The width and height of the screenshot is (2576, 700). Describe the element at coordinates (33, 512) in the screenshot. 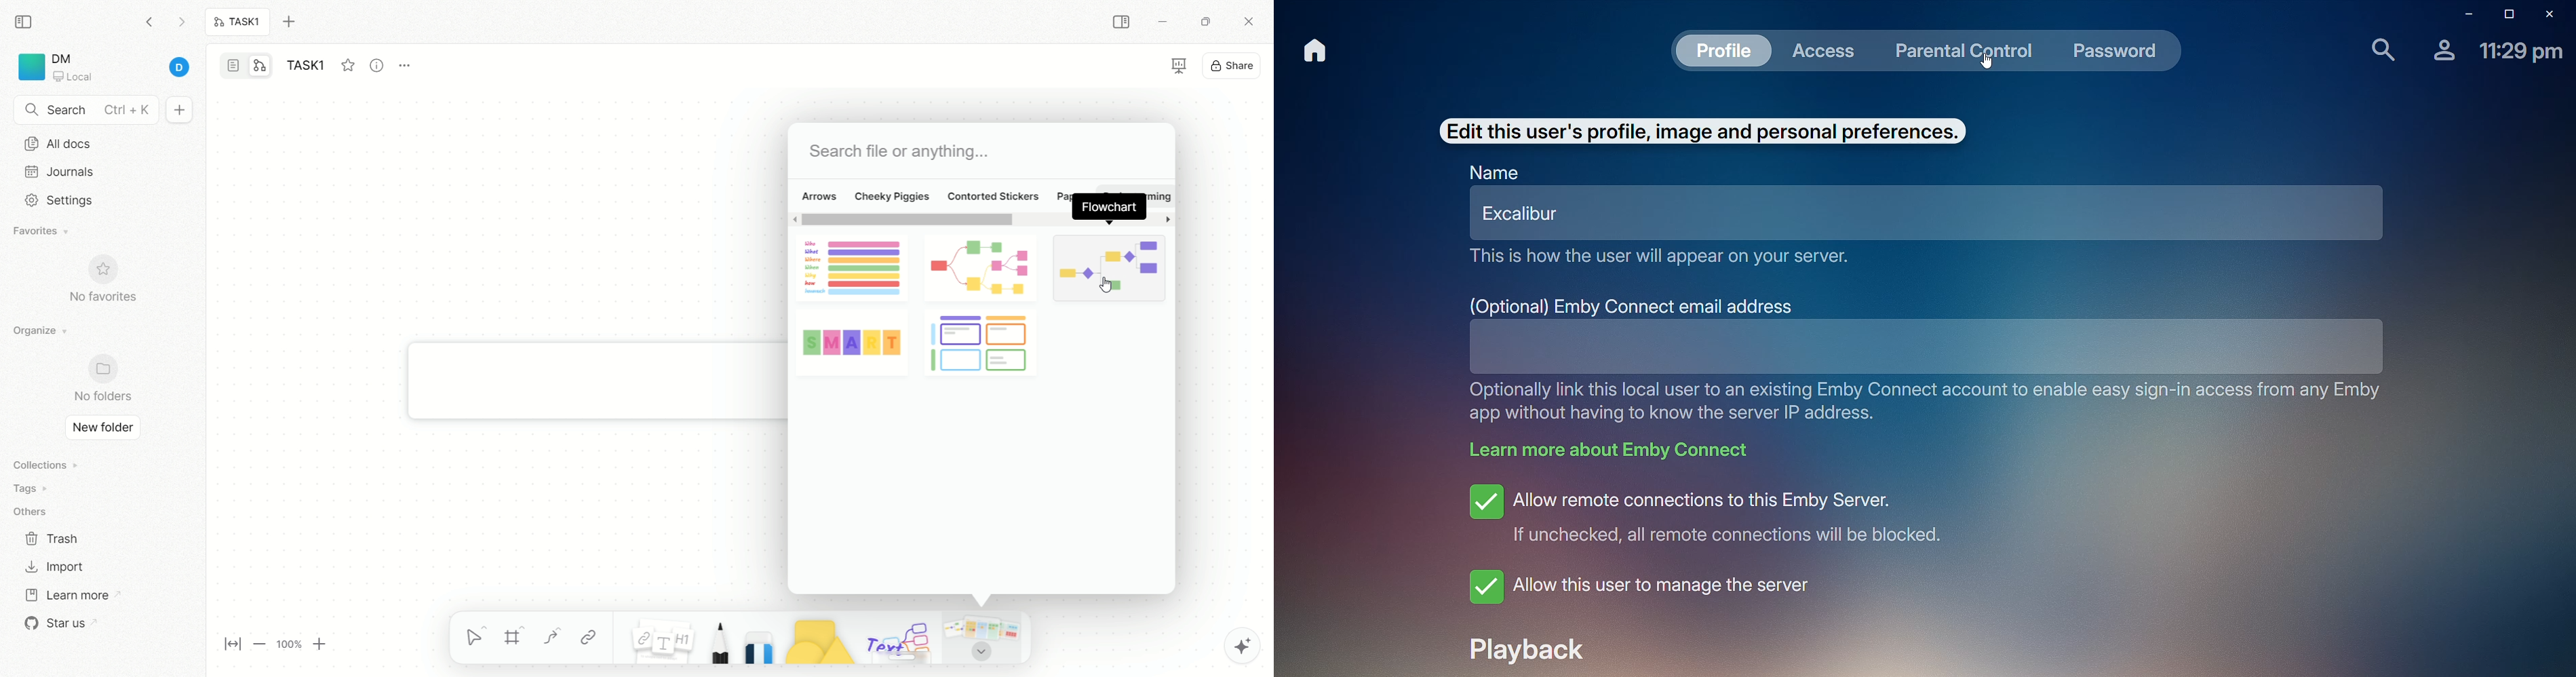

I see `others` at that location.